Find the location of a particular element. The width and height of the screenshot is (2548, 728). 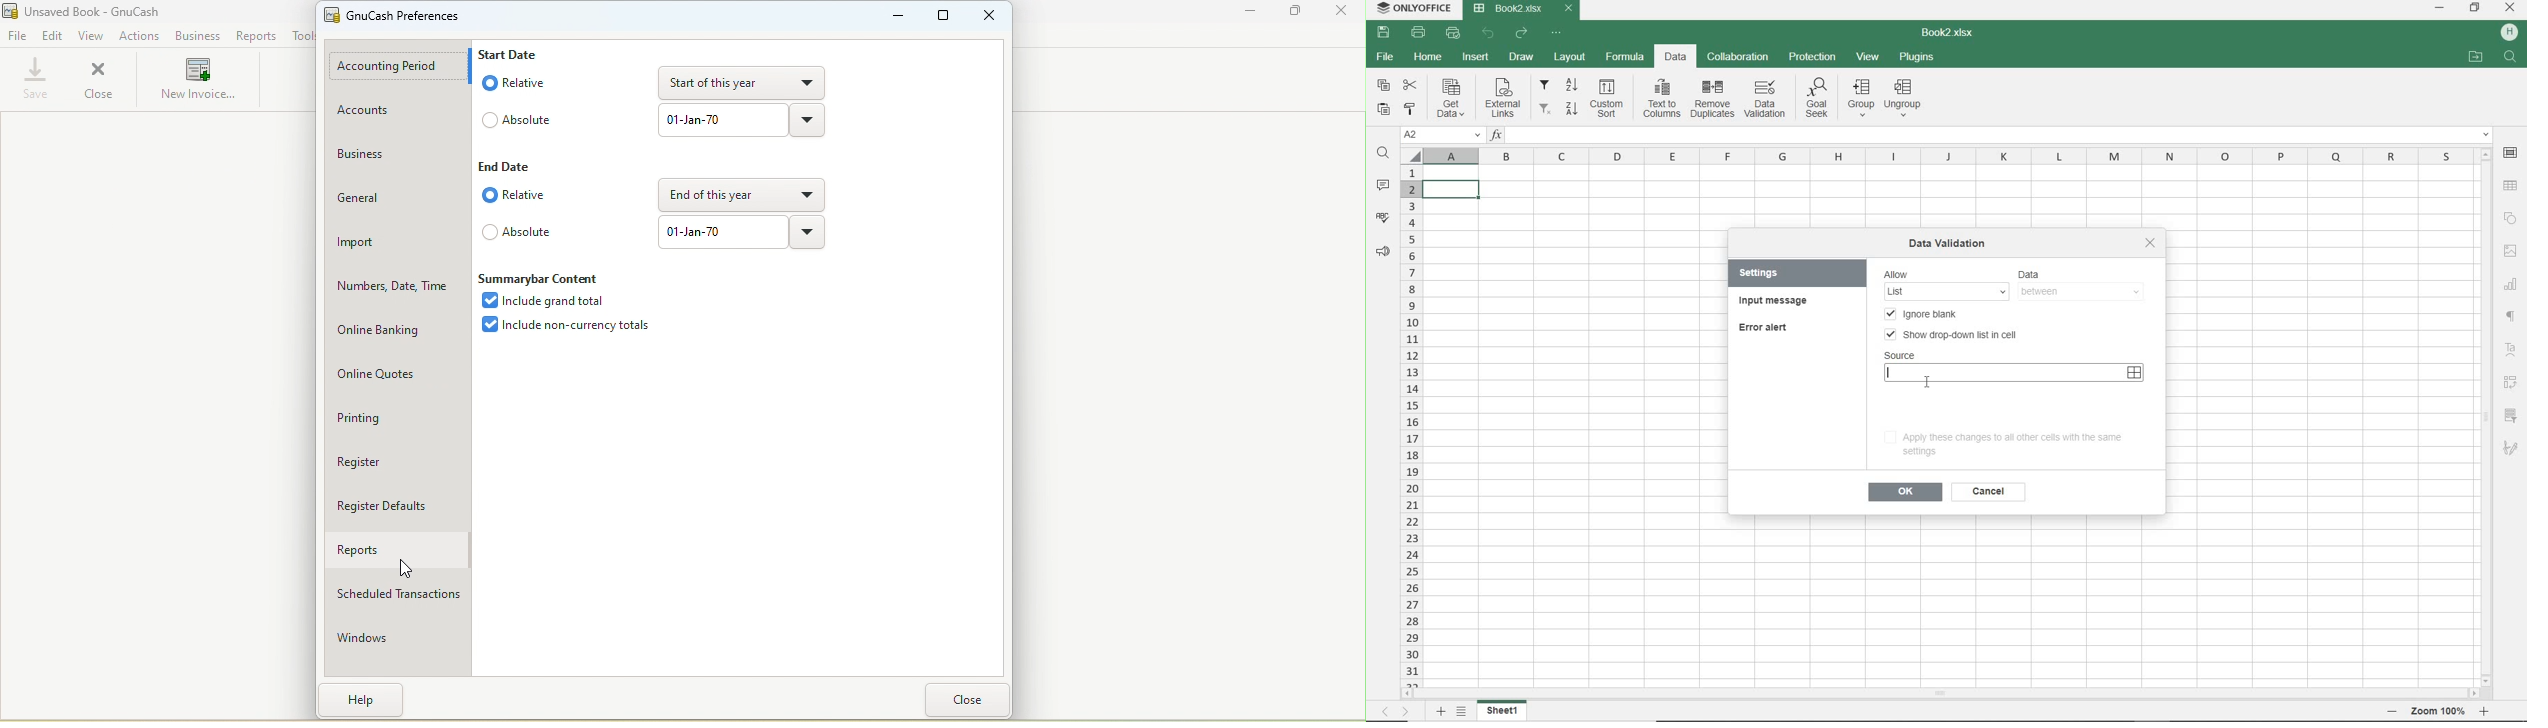

FEEDBACK & SUPPORT is located at coordinates (1383, 252).